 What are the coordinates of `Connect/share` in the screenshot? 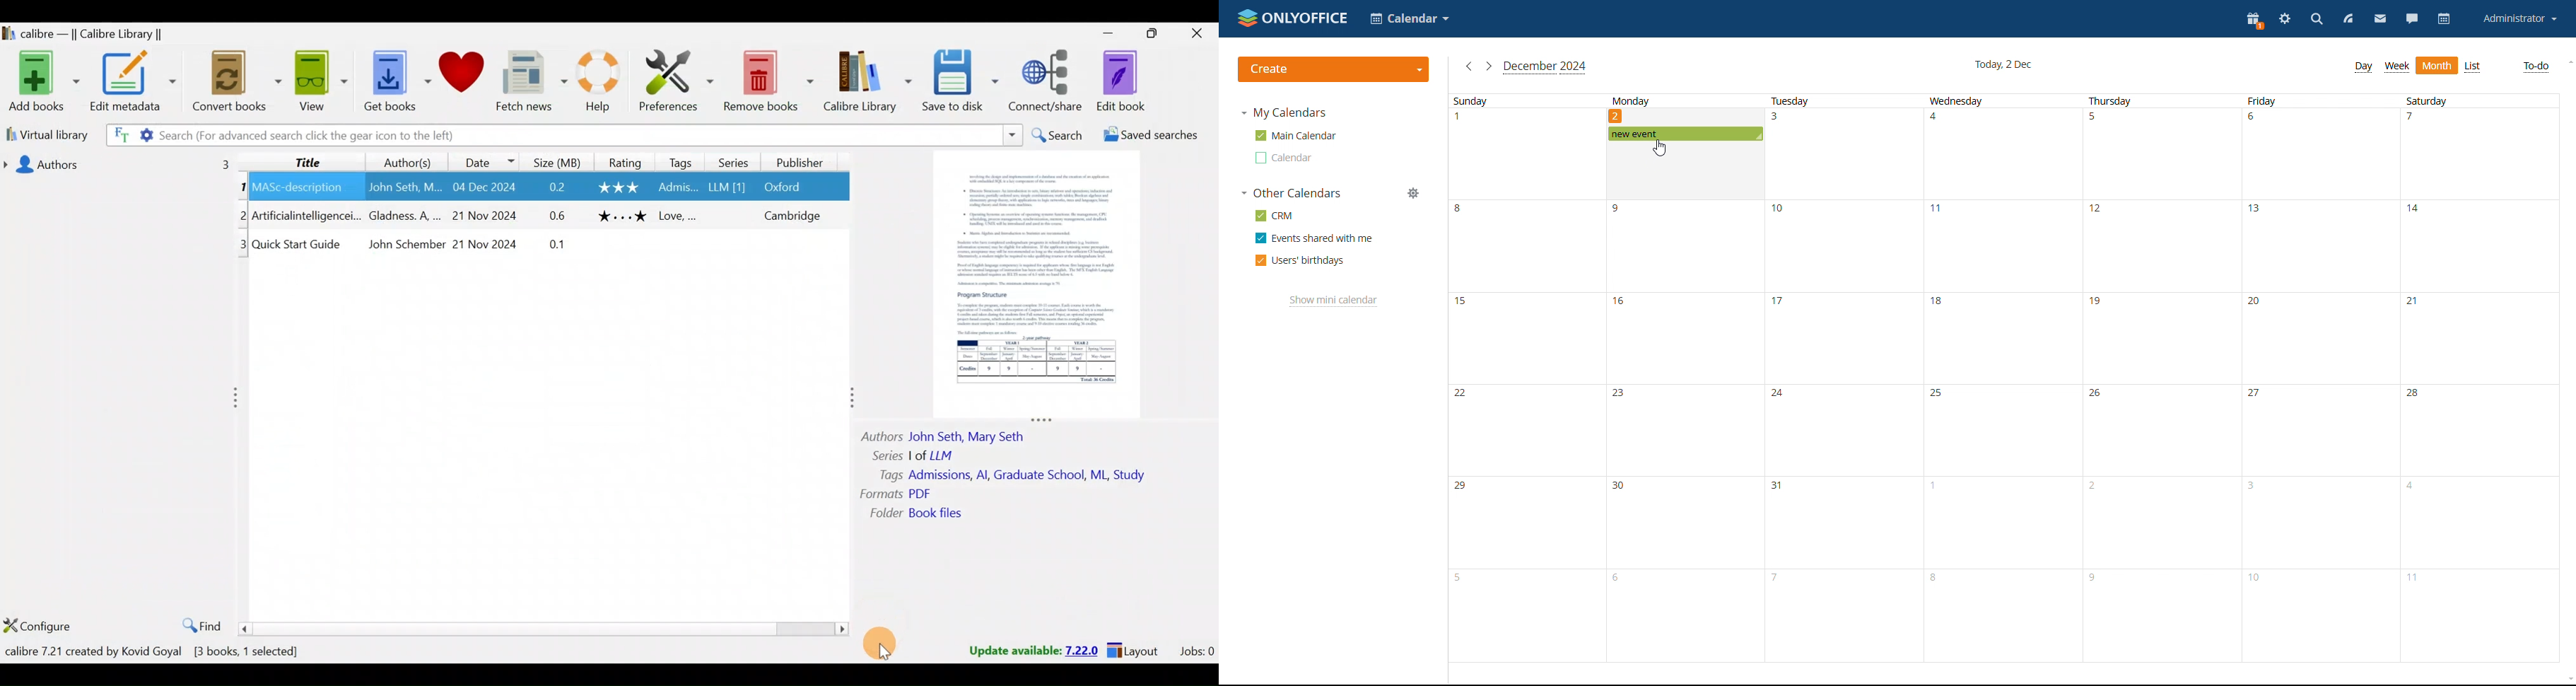 It's located at (1047, 81).